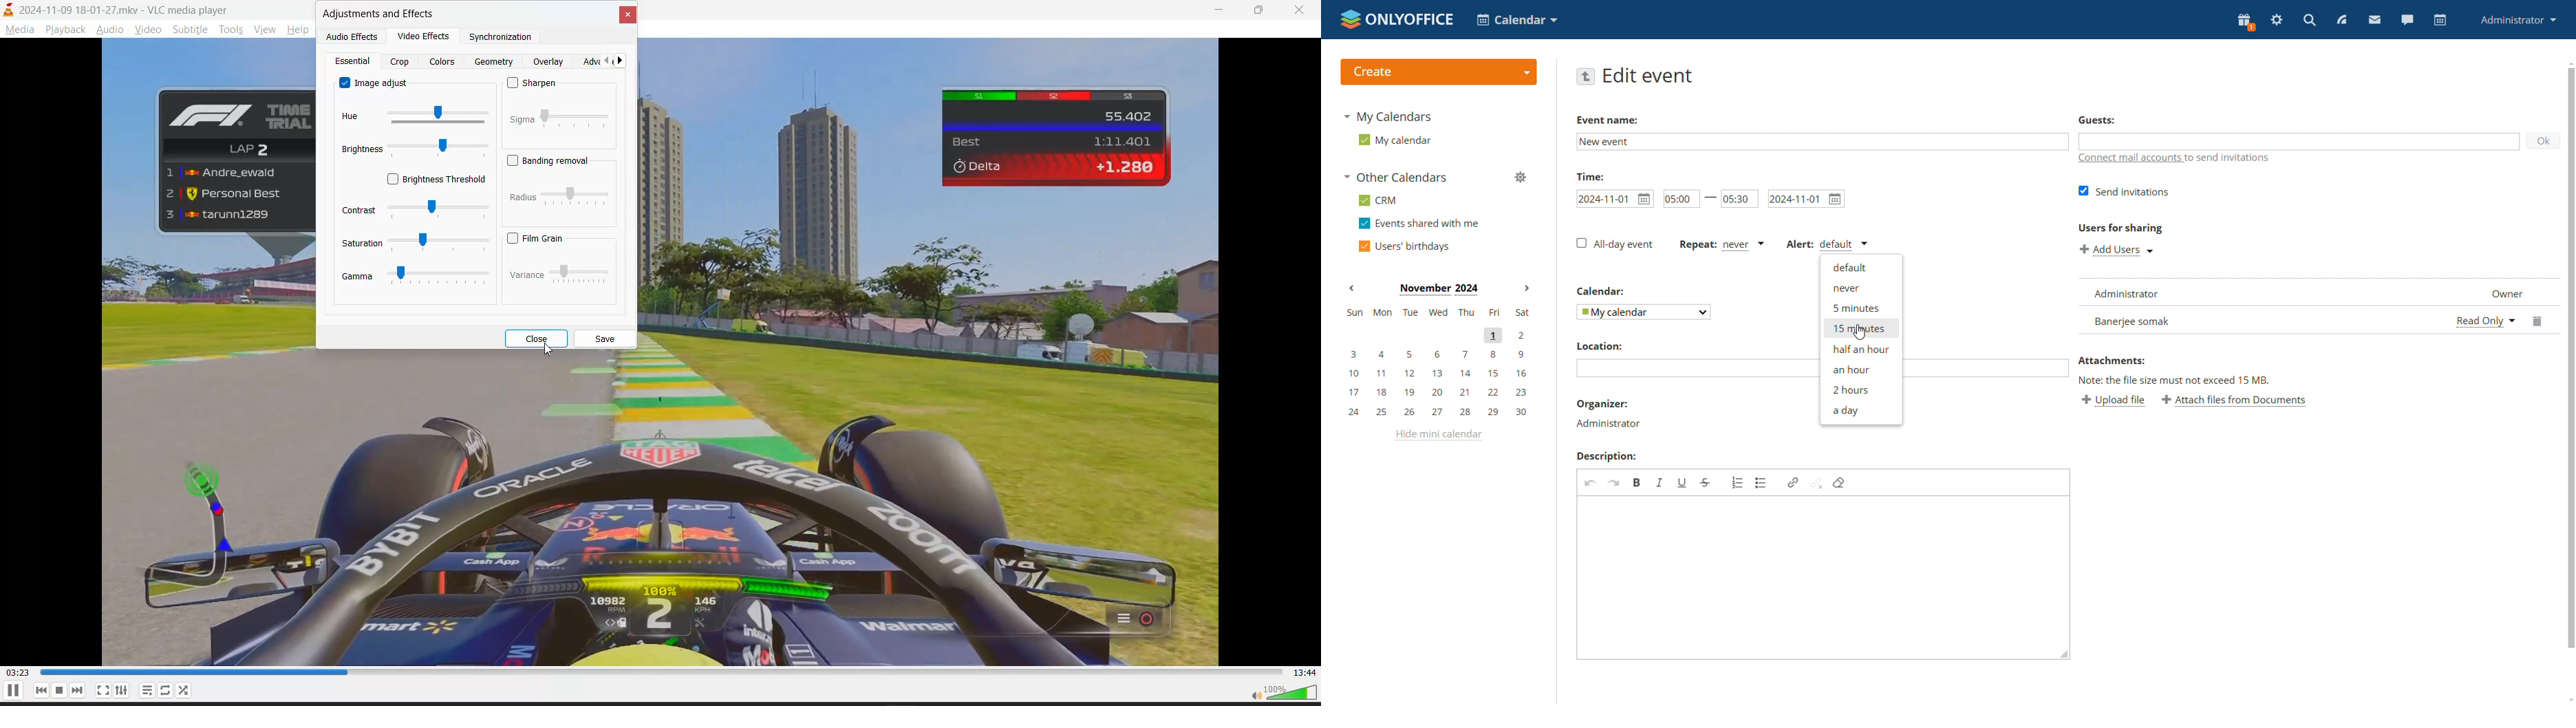 This screenshot has height=728, width=2576. I want to click on Month on display, so click(1437, 288).